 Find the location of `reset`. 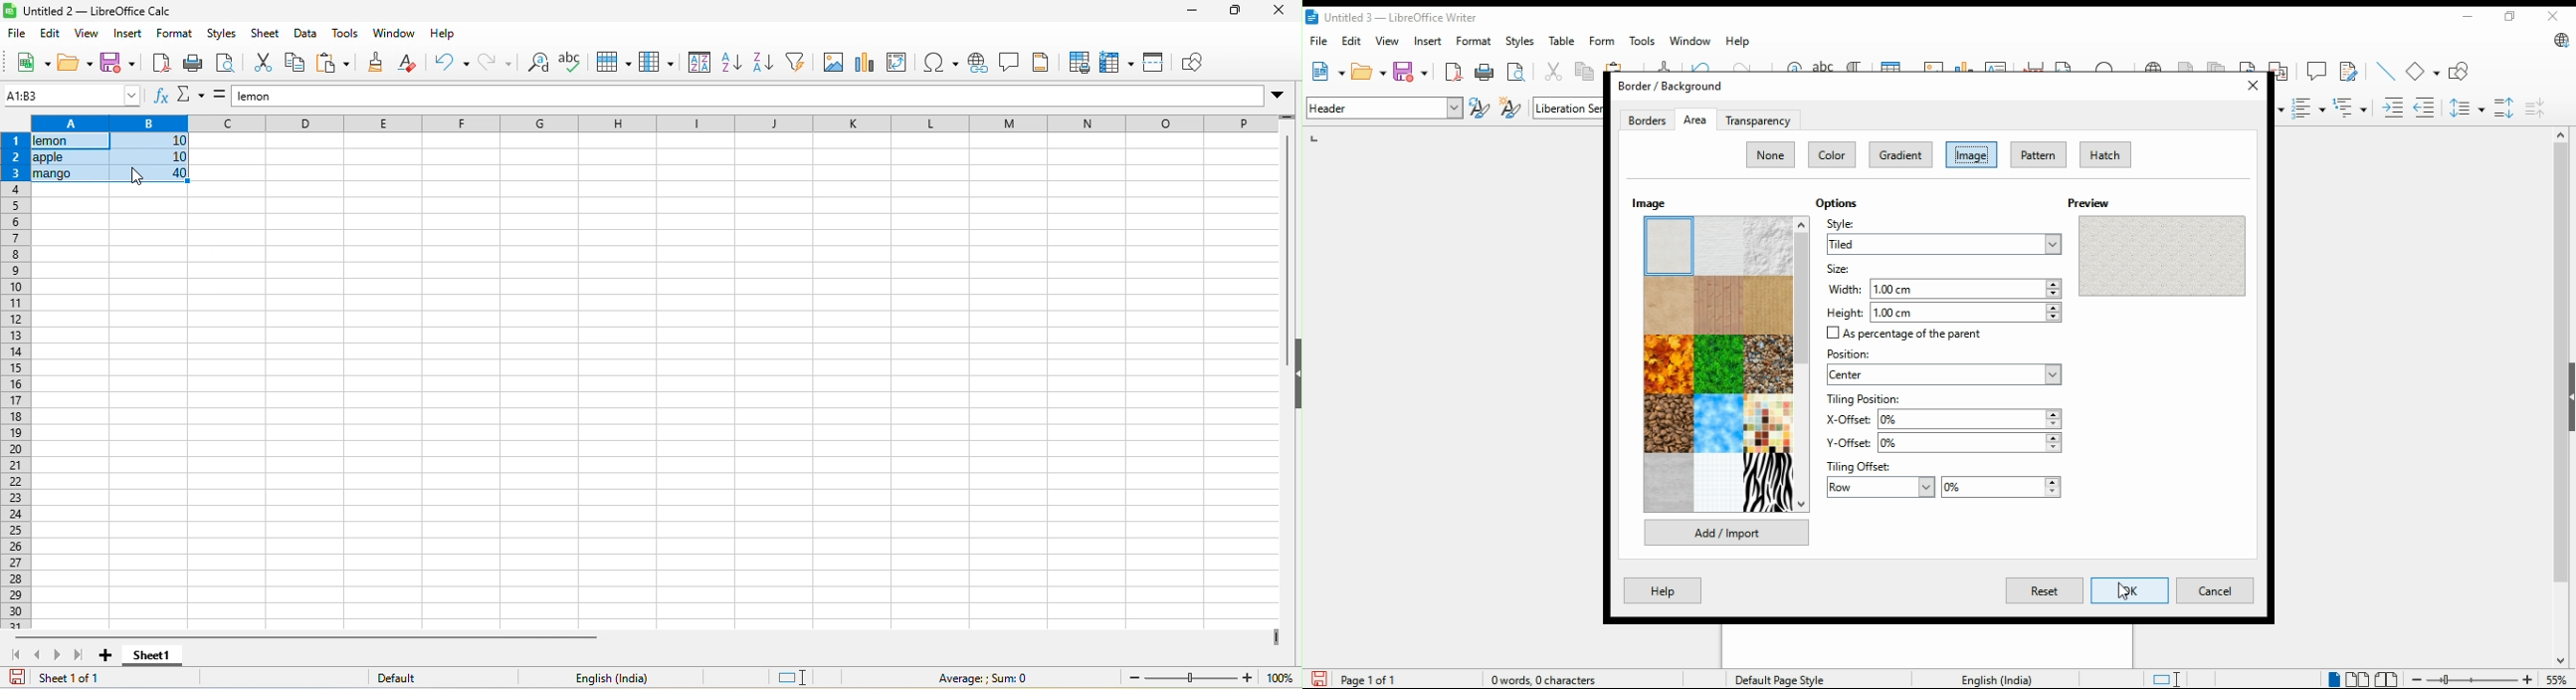

reset is located at coordinates (2046, 590).